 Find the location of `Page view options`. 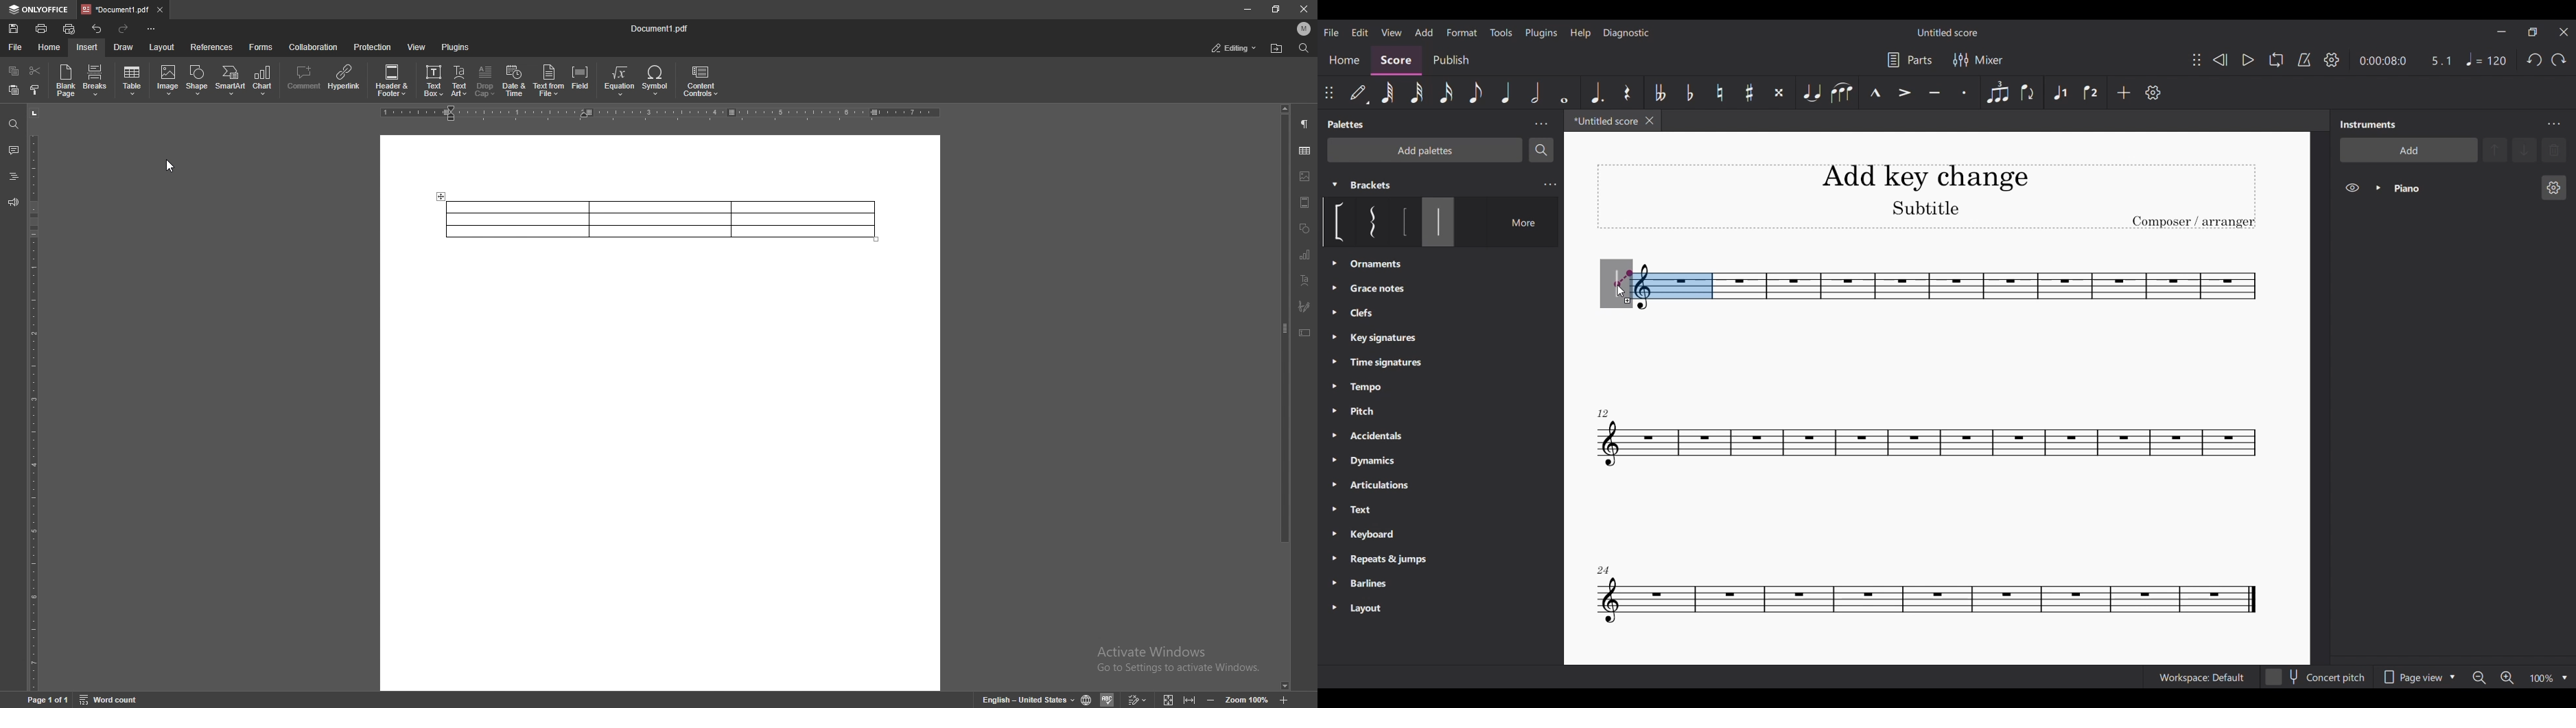

Page view options is located at coordinates (2419, 677).